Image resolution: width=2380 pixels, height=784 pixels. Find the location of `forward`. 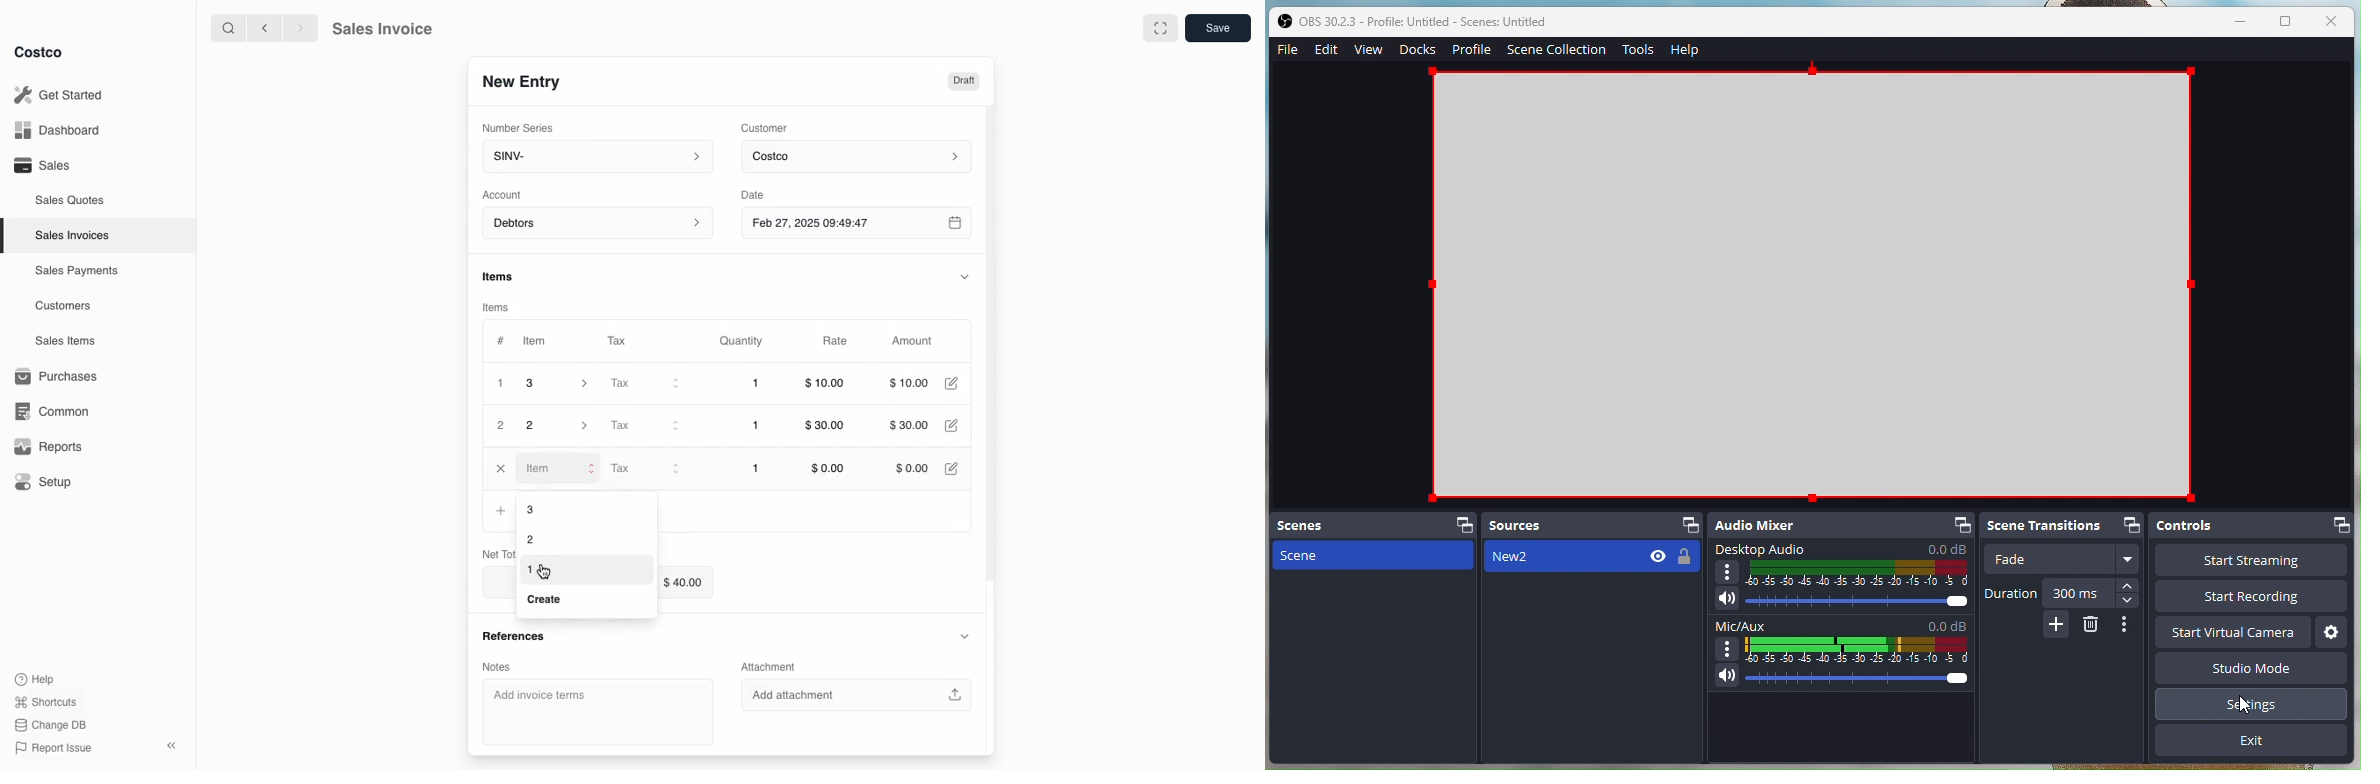

forward is located at coordinates (298, 27).